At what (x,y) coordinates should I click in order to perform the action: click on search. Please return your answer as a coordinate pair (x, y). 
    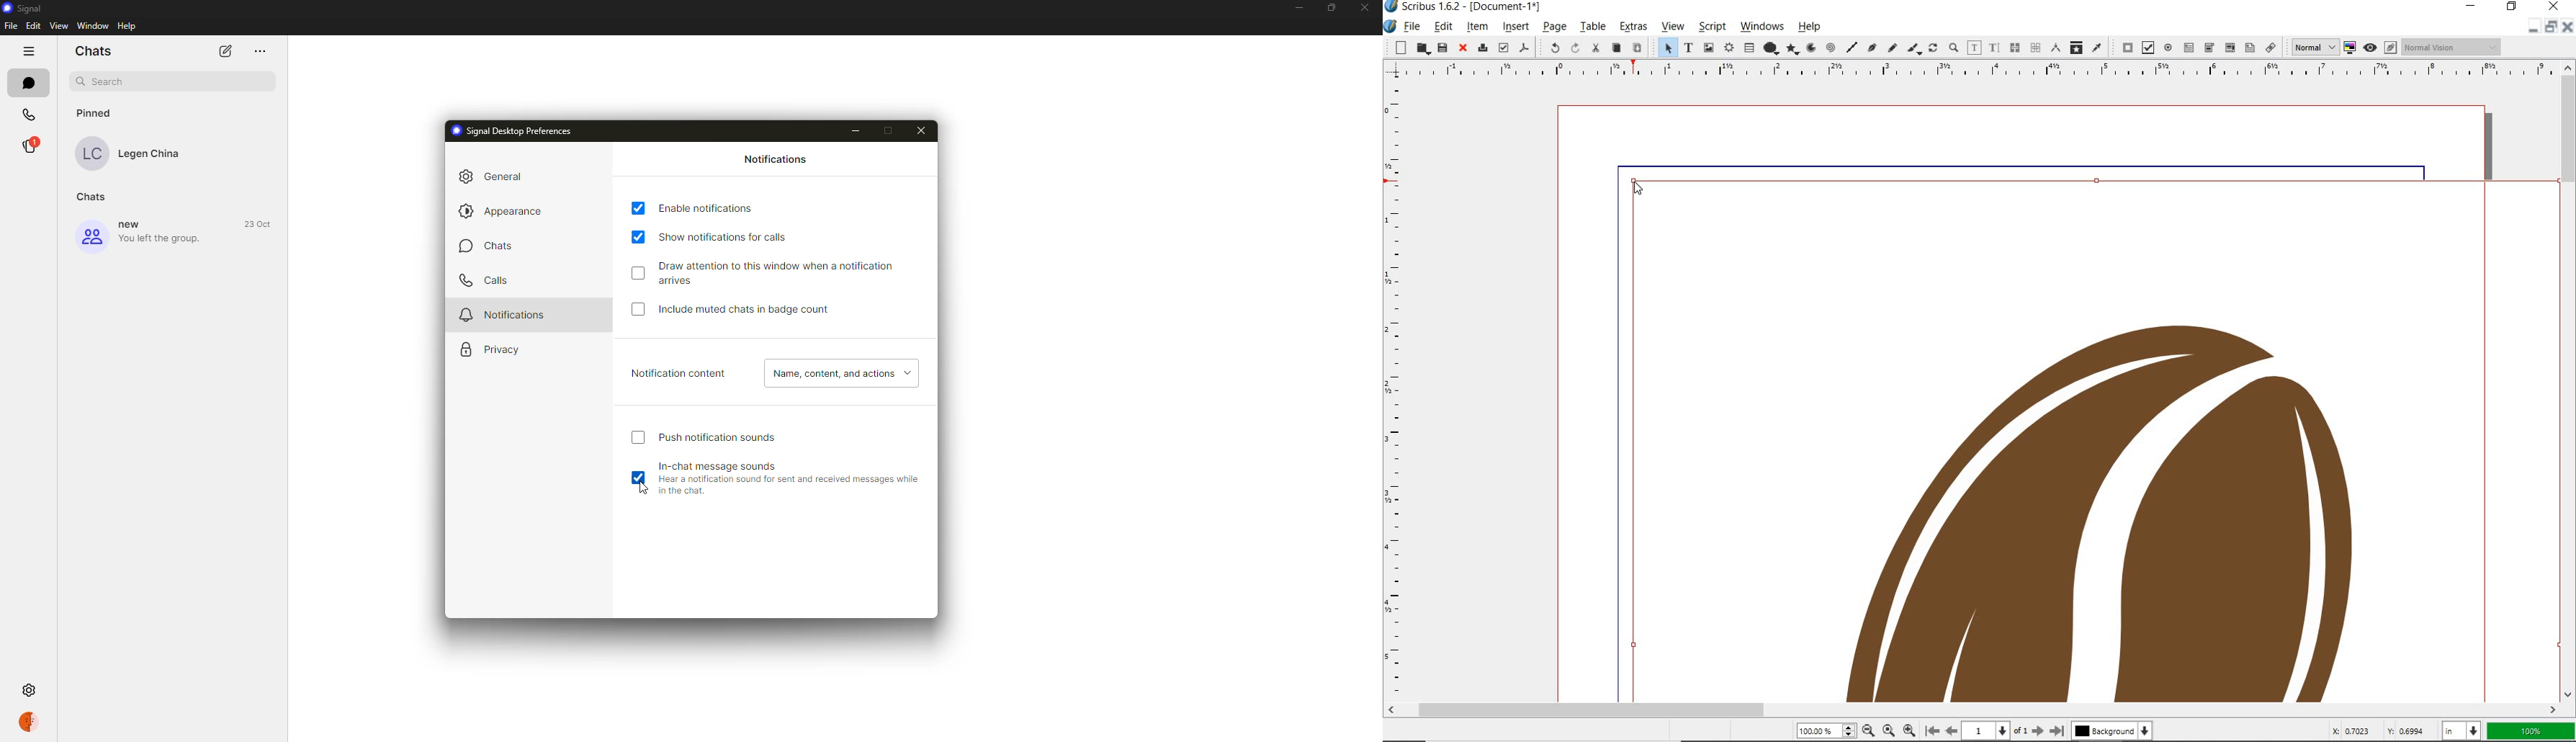
    Looking at the image, I should click on (174, 82).